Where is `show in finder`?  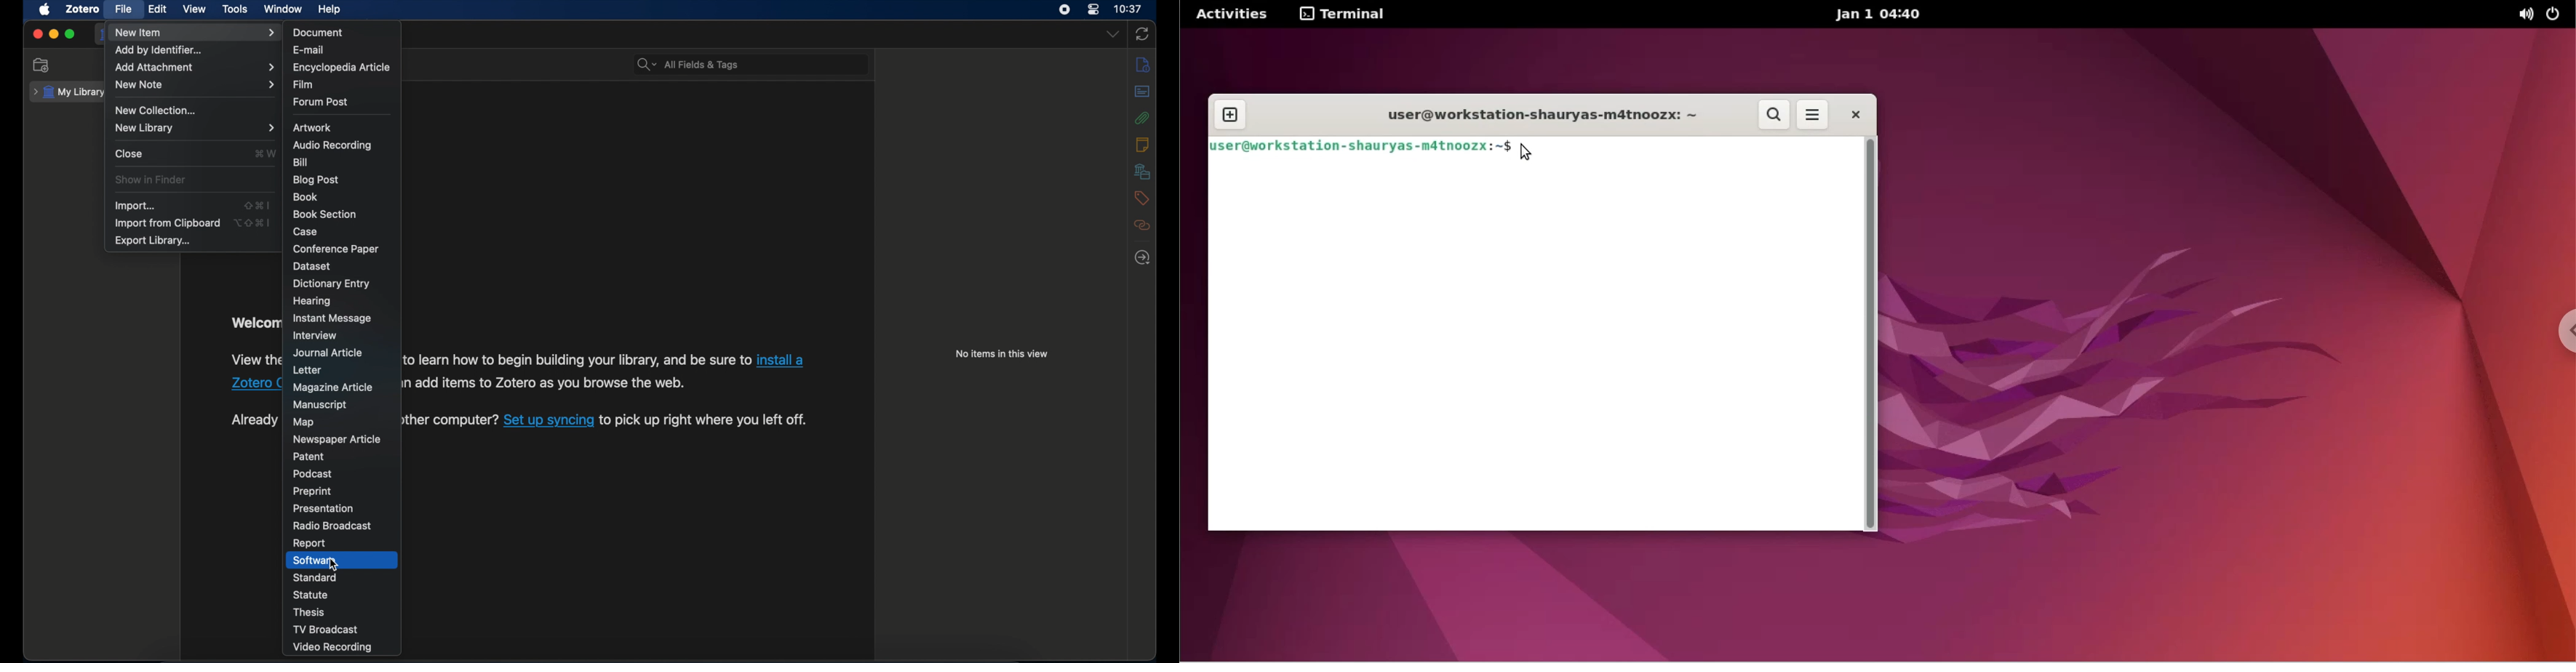
show in finder is located at coordinates (151, 180).